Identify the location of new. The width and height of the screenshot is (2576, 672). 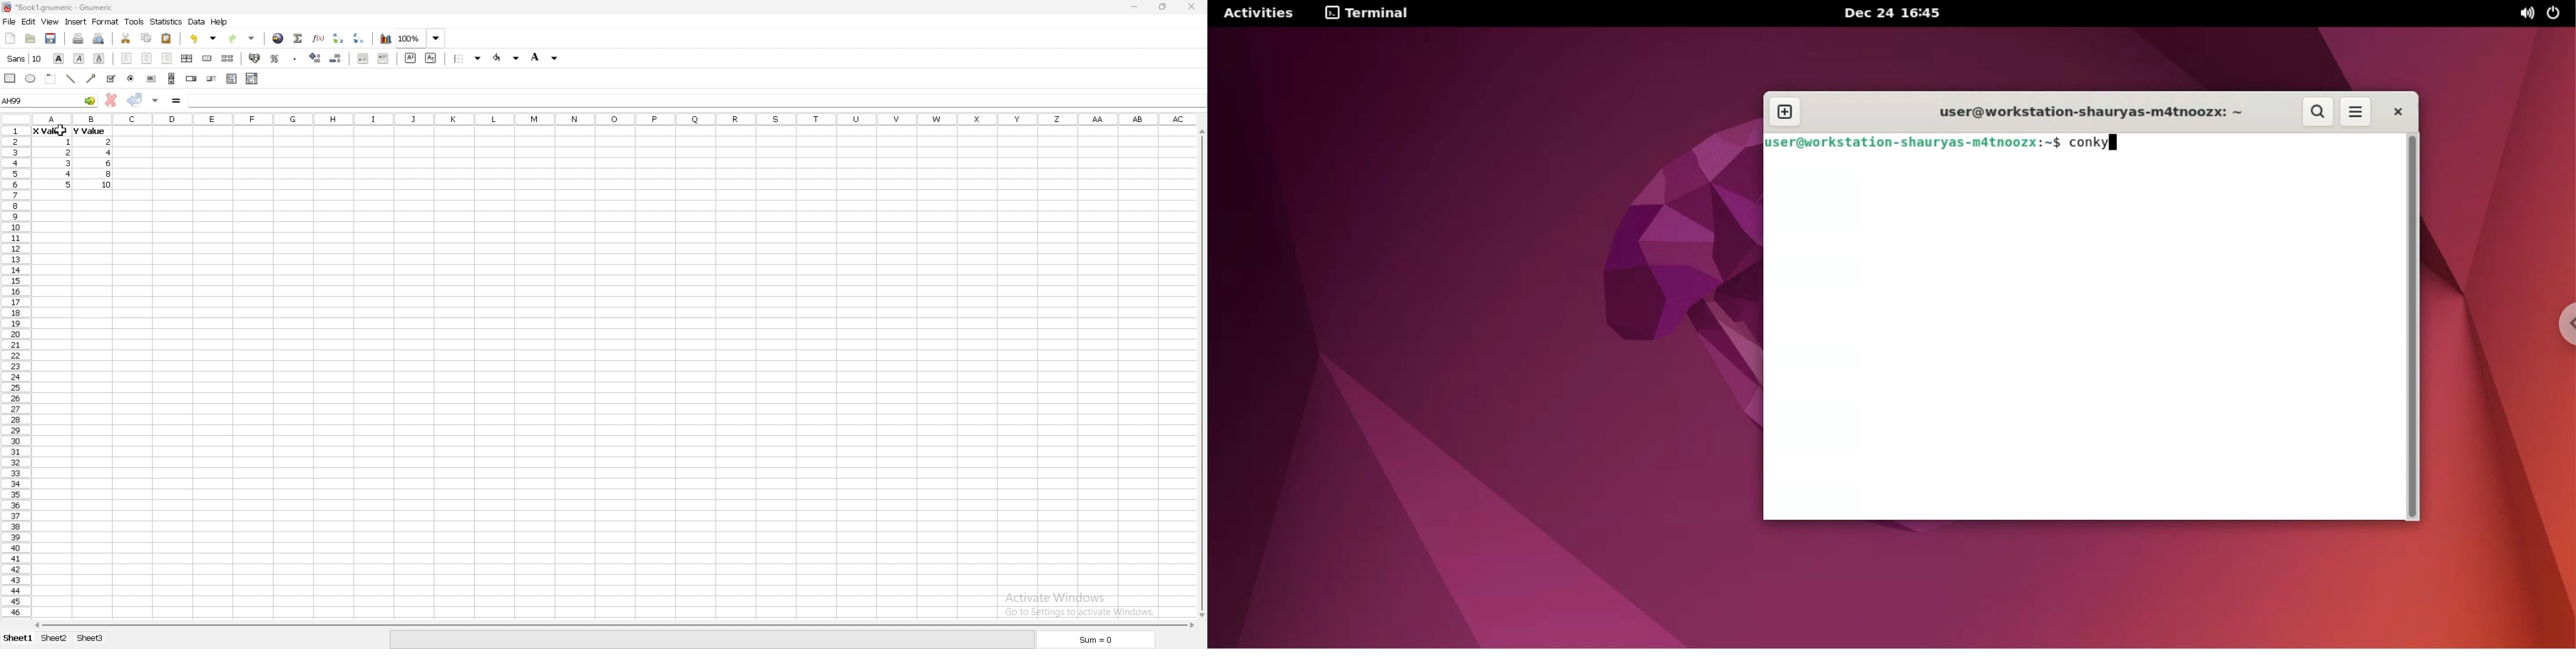
(11, 38).